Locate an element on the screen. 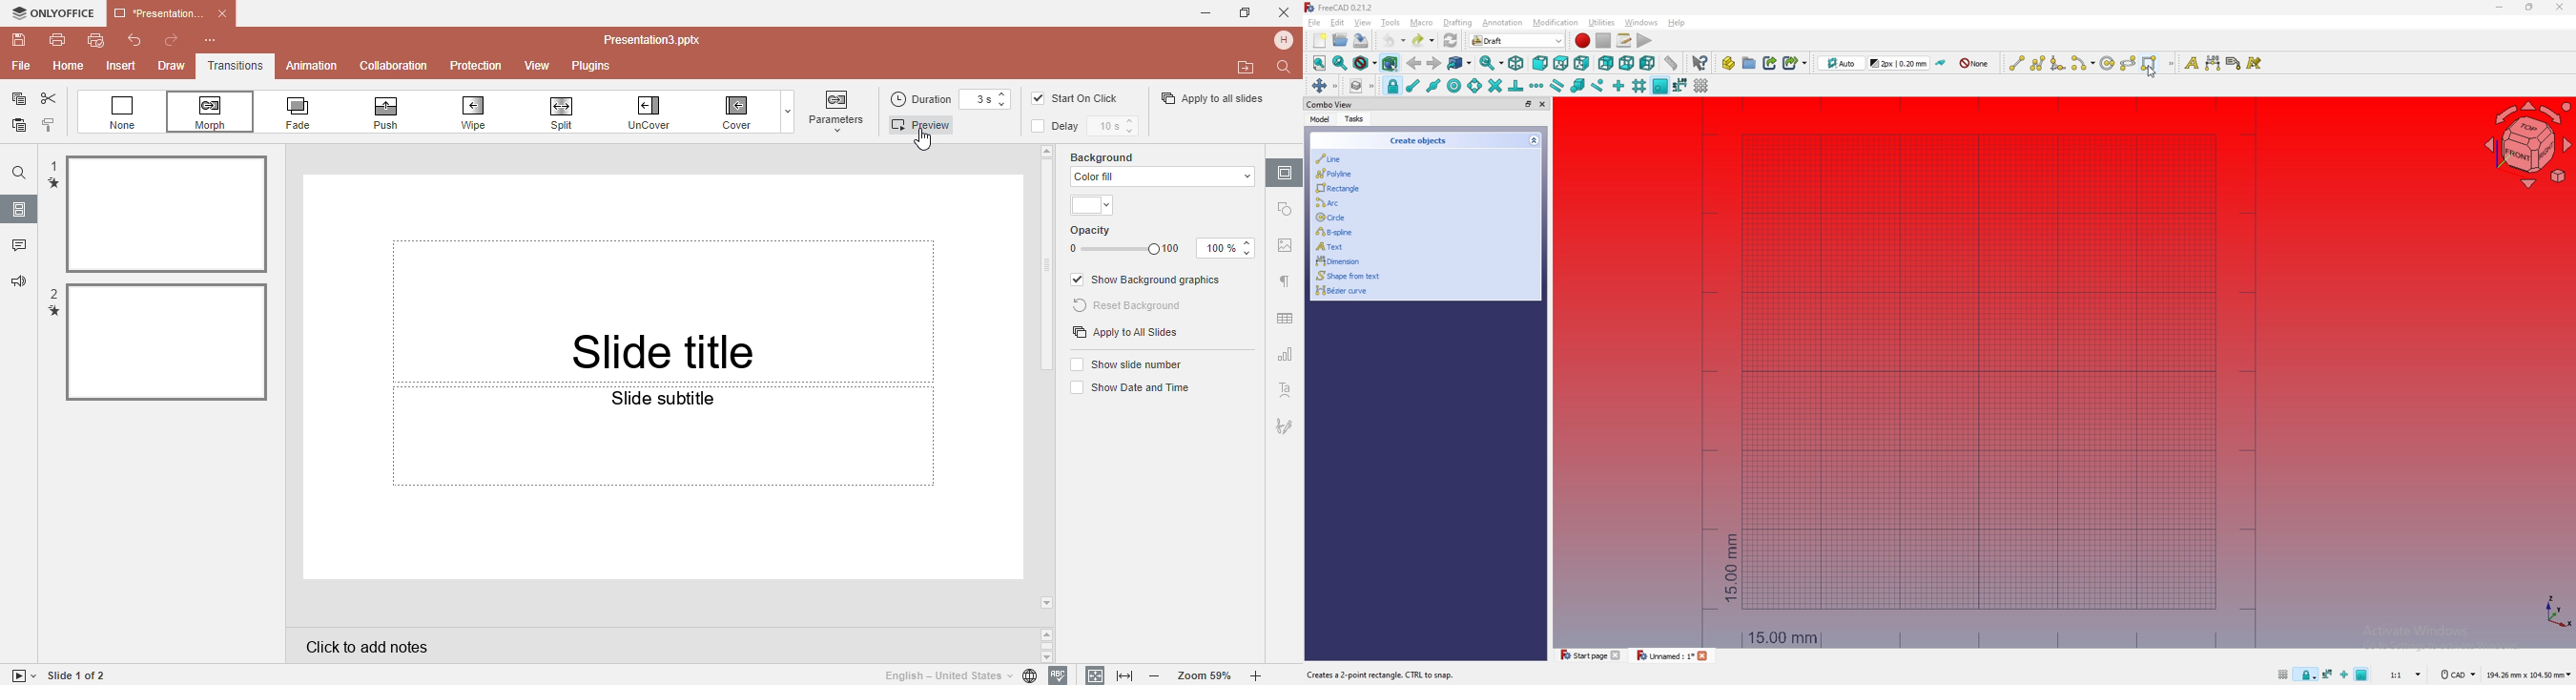 The width and height of the screenshot is (2576, 700). Duration time is located at coordinates (991, 100).